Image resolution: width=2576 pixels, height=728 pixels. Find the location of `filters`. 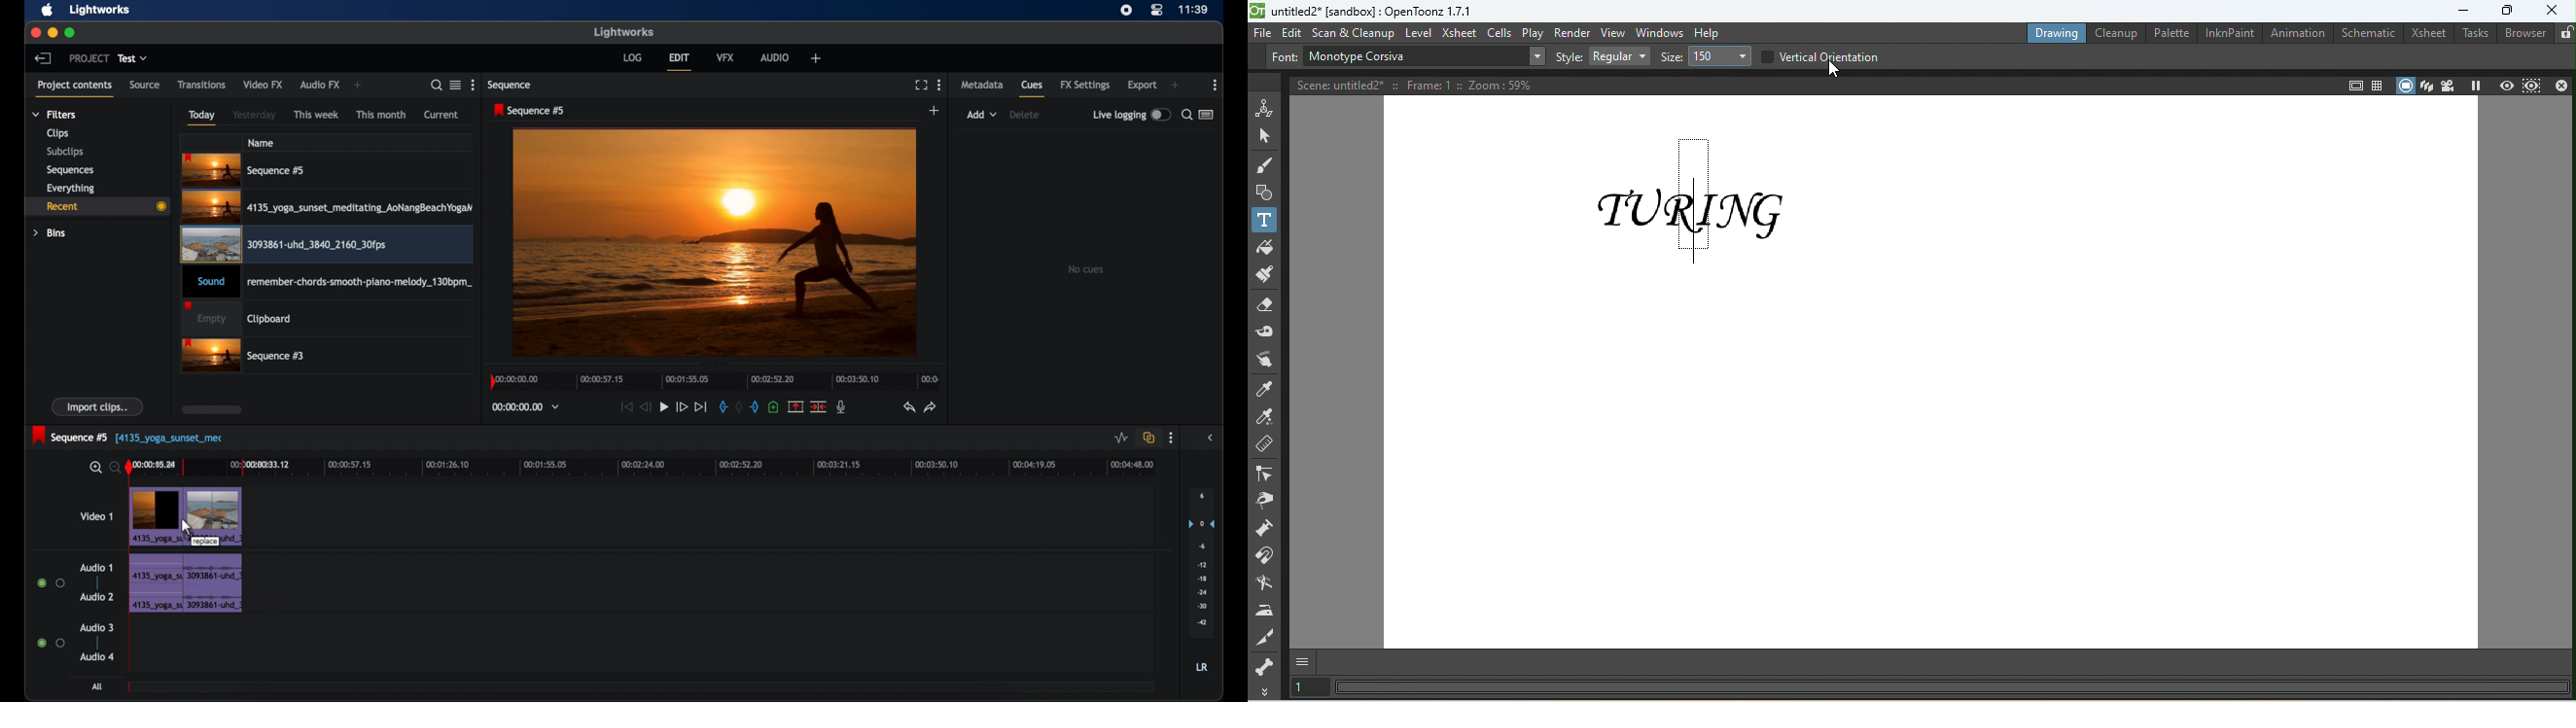

filters is located at coordinates (55, 114).